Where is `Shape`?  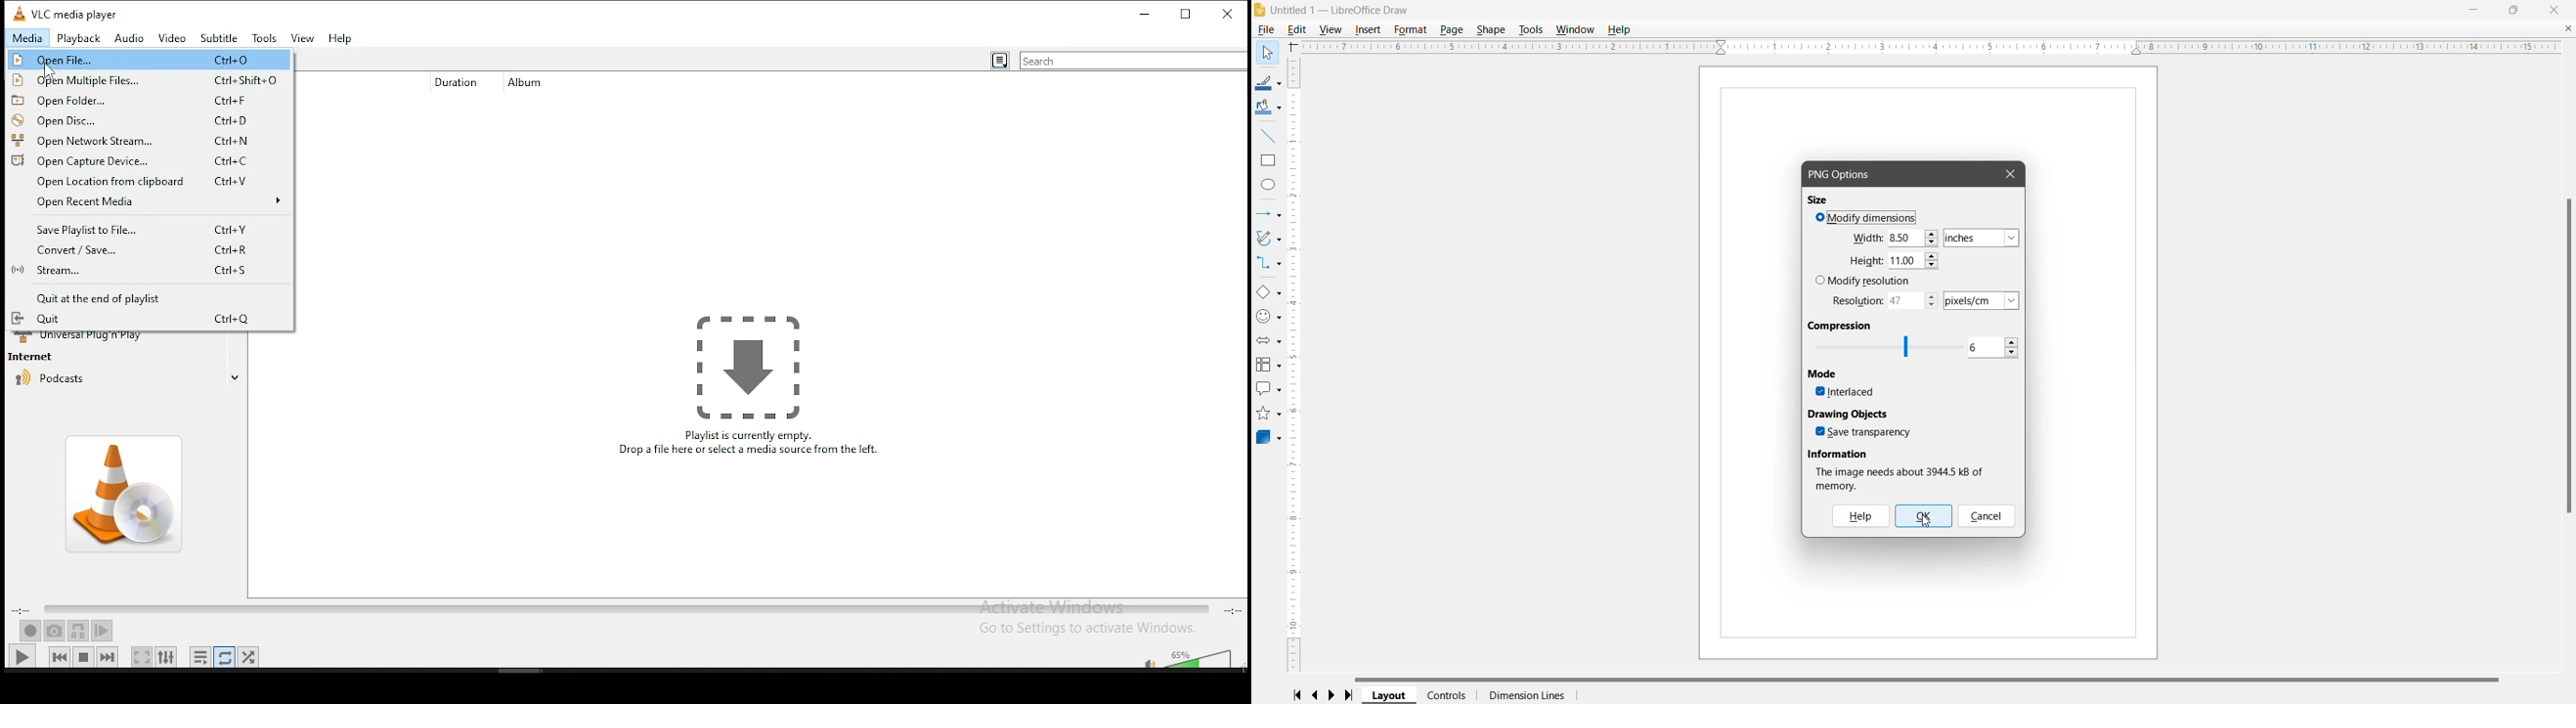
Shape is located at coordinates (1491, 30).